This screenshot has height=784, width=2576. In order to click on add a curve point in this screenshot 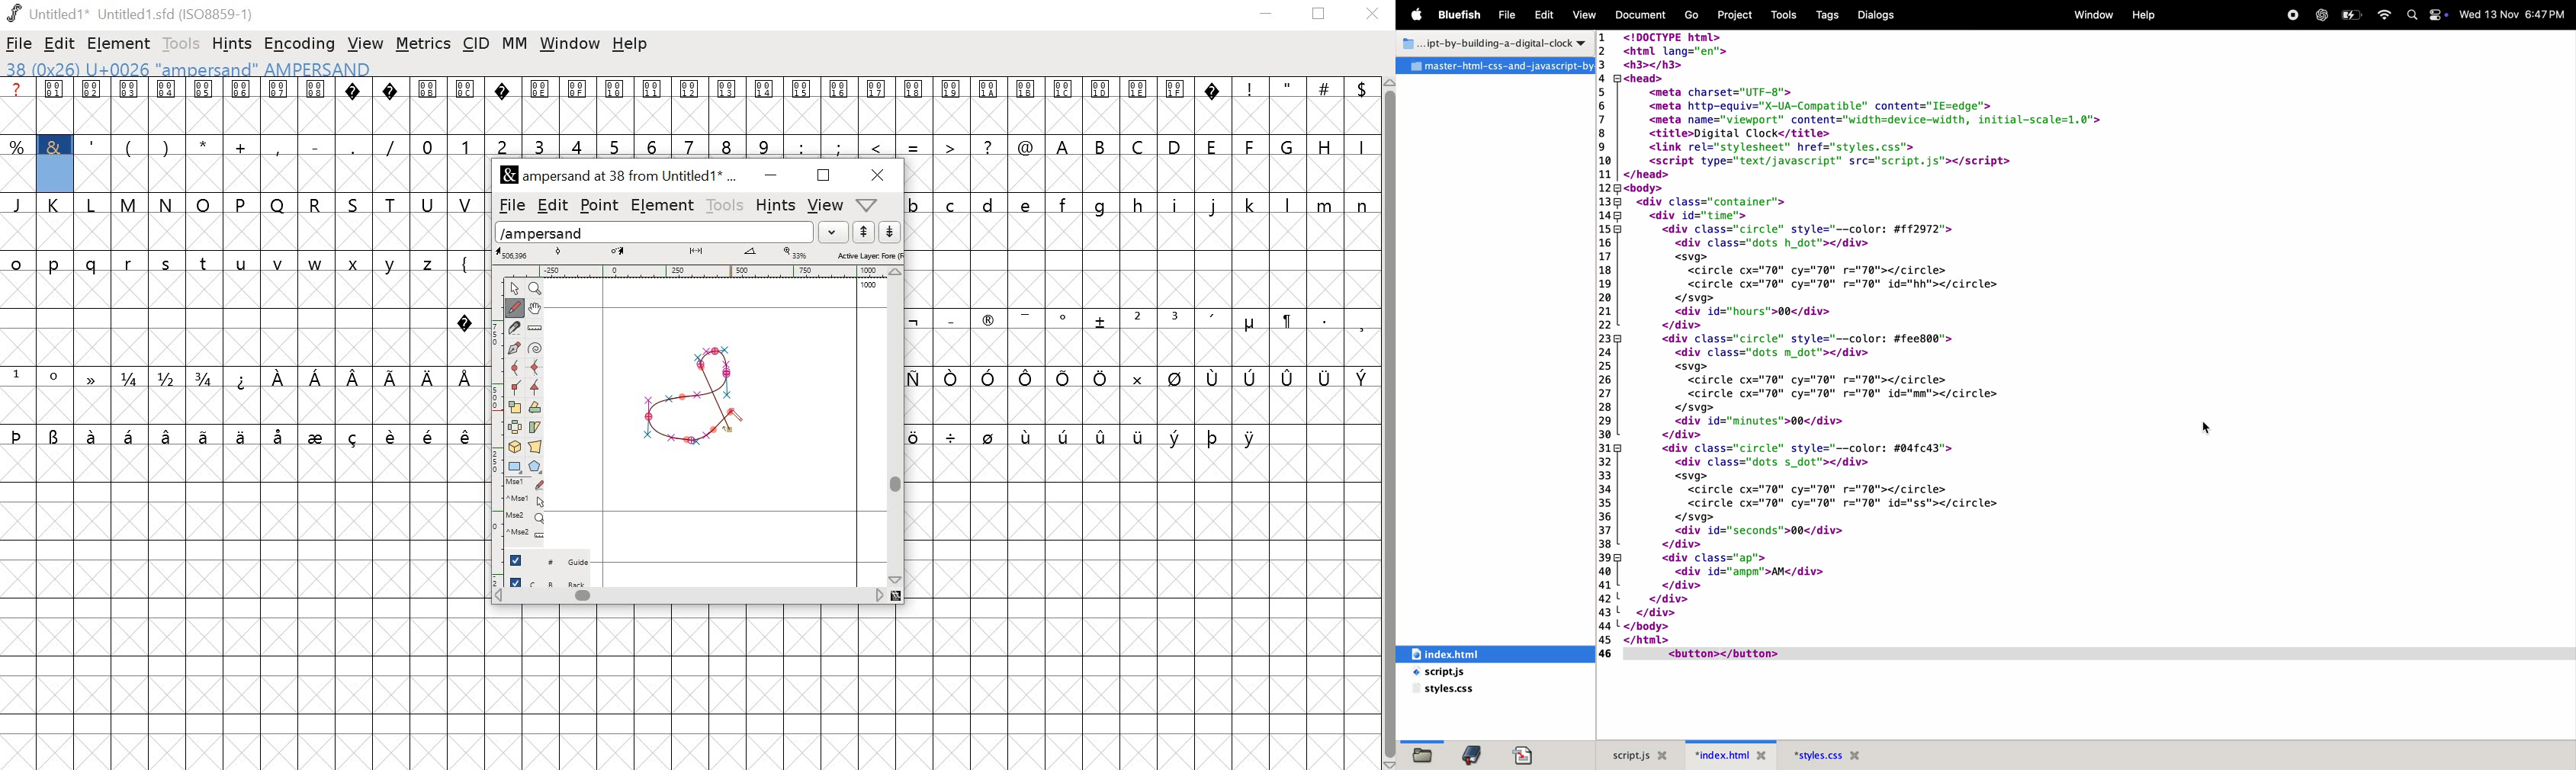, I will do `click(515, 369)`.